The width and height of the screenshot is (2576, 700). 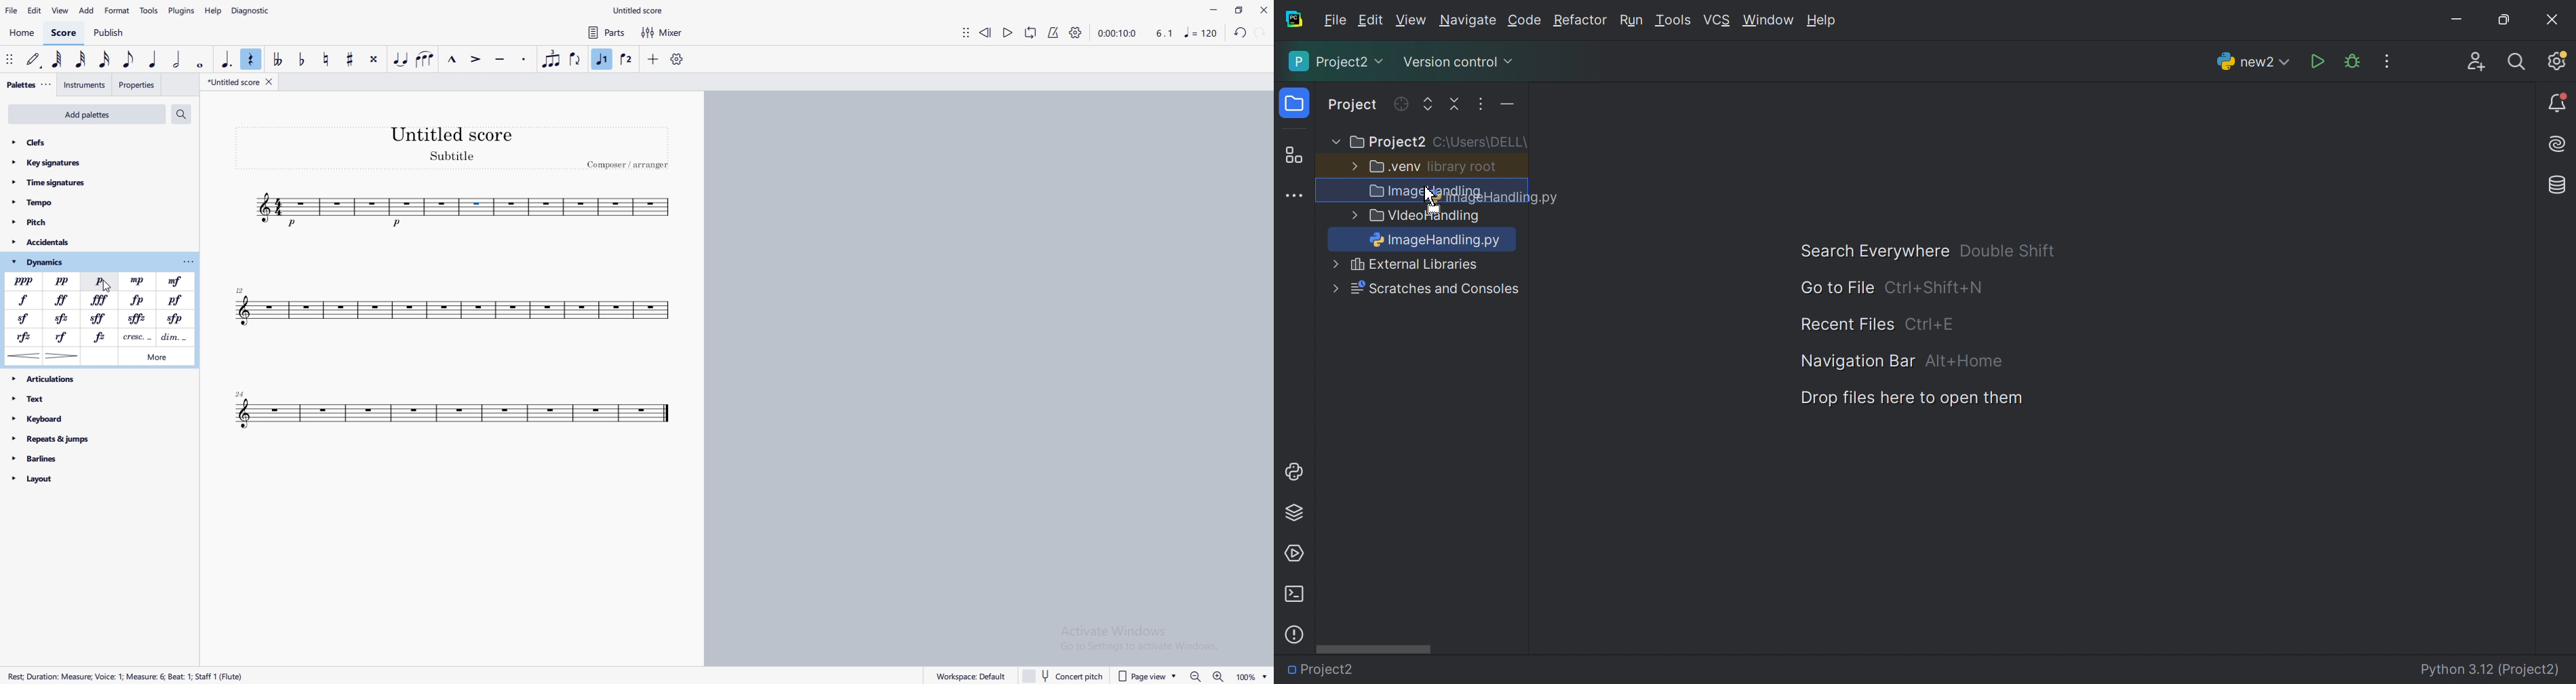 What do you see at coordinates (86, 162) in the screenshot?
I see `key signatures` at bounding box center [86, 162].